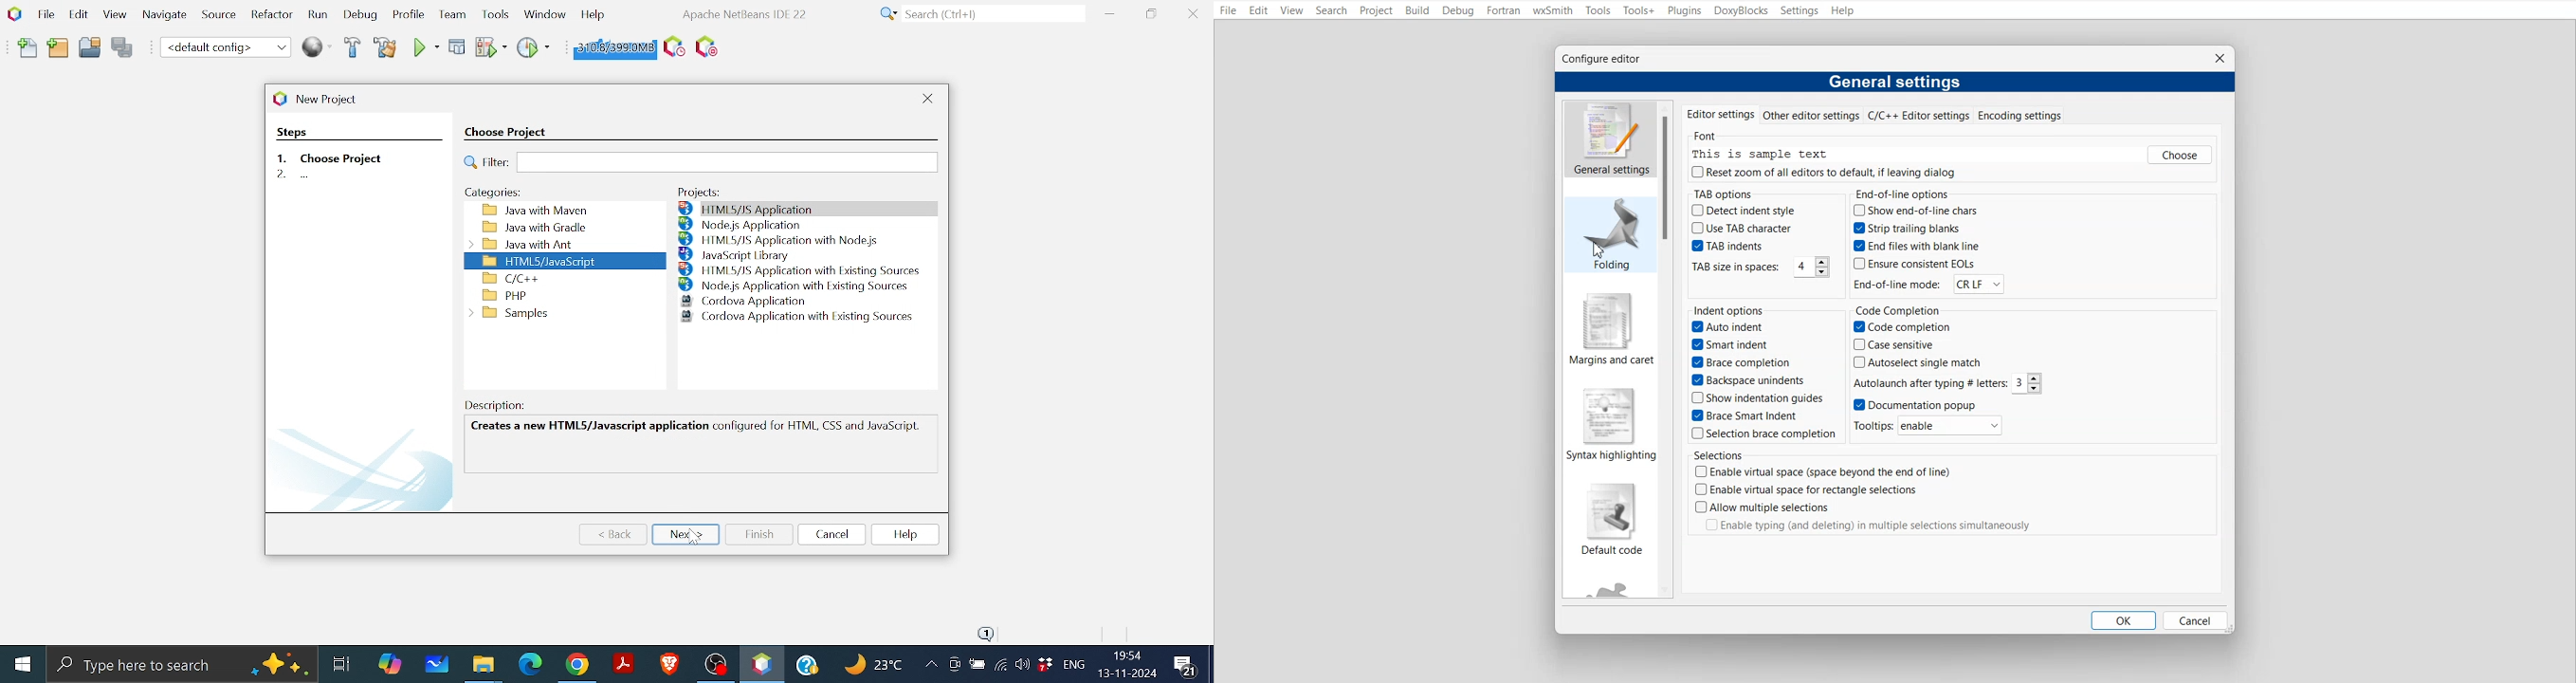  Describe the element at coordinates (1260, 11) in the screenshot. I see `Edit` at that location.